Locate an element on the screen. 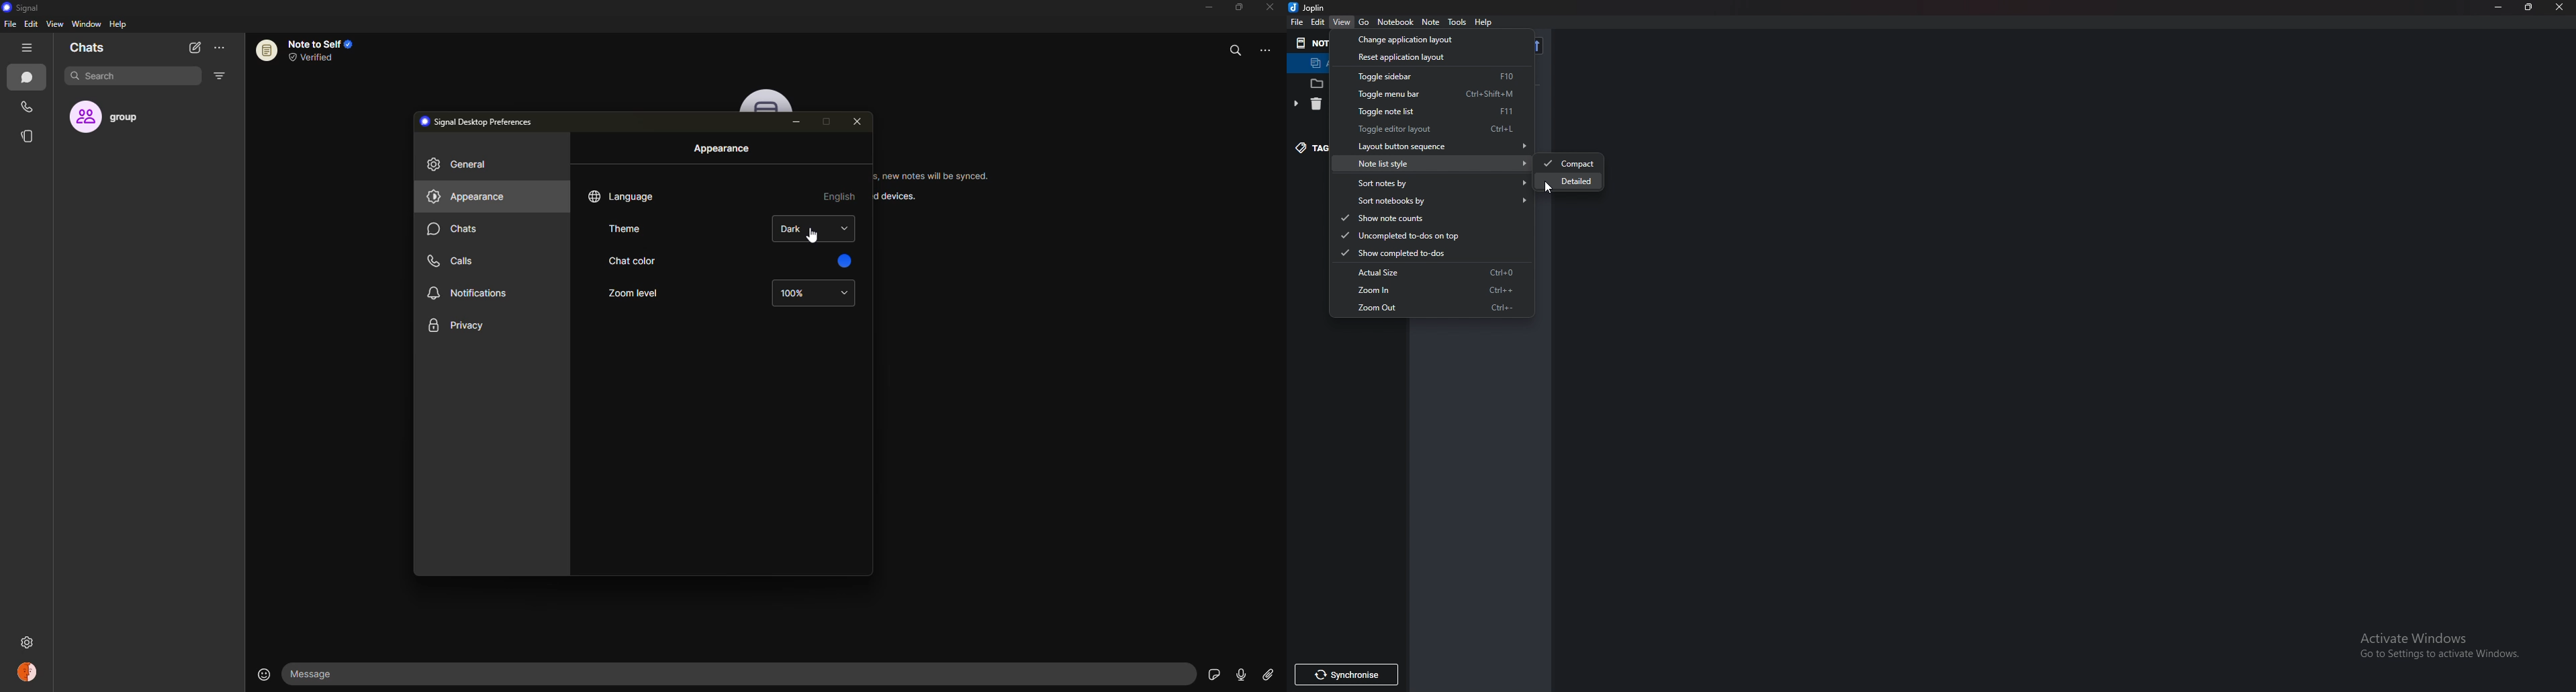 Image resolution: width=2576 pixels, height=700 pixels. zoom level is located at coordinates (632, 292).